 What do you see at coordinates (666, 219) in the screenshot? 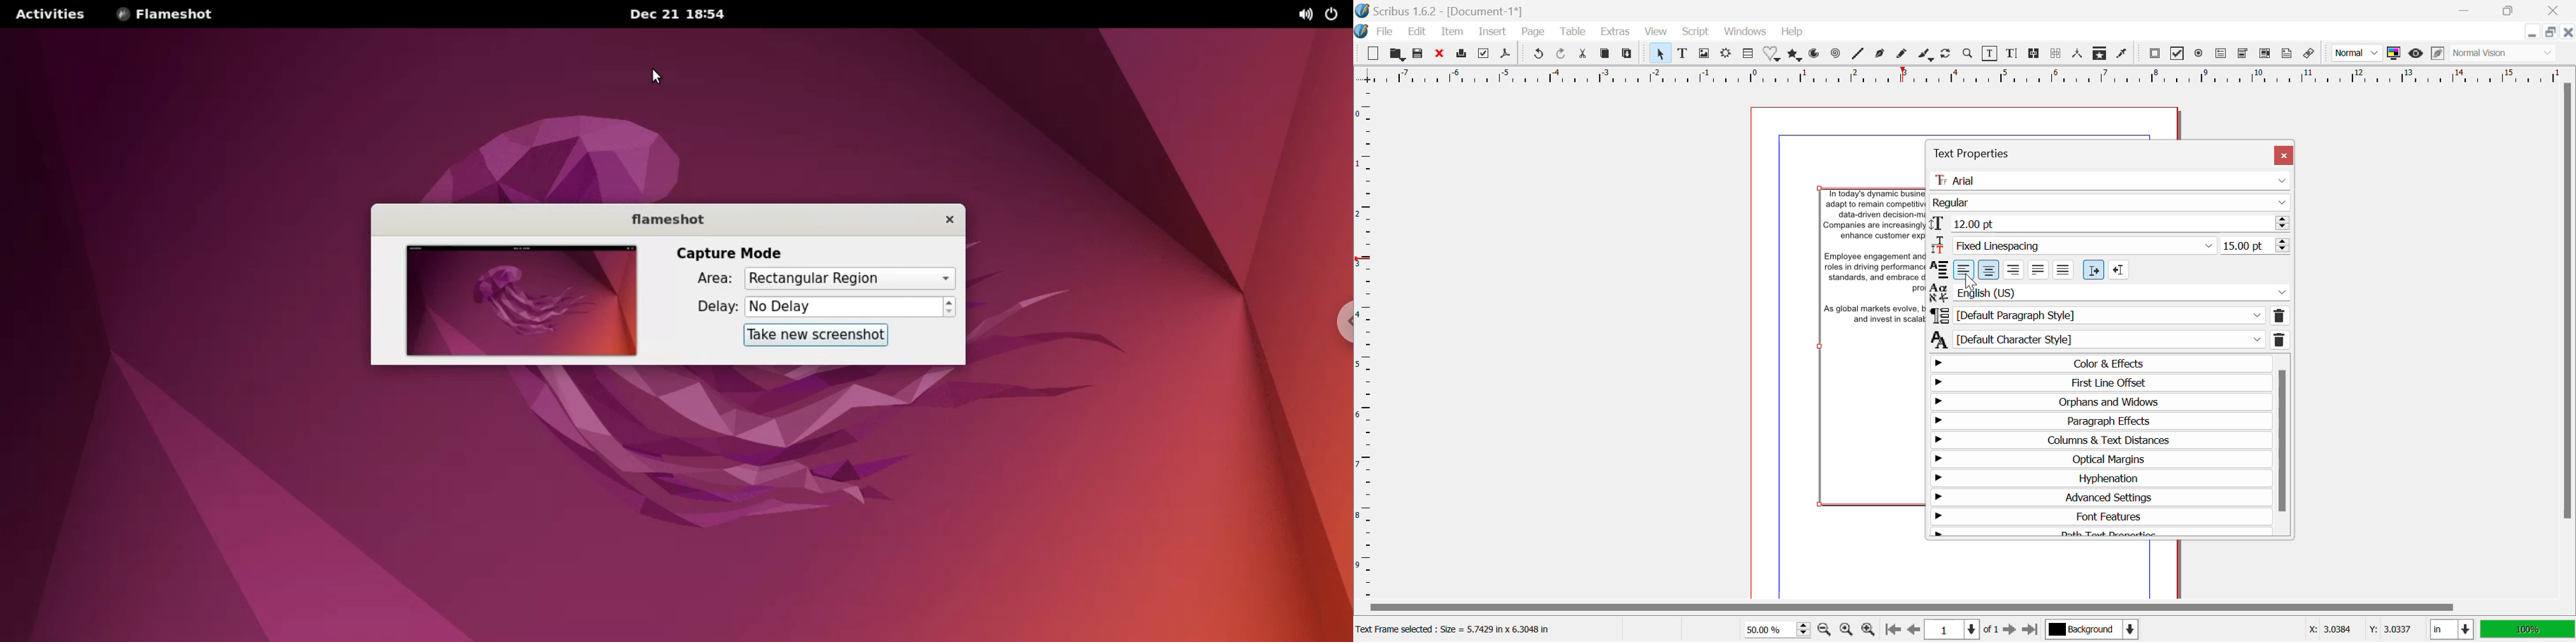
I see `flameshot ` at bounding box center [666, 219].